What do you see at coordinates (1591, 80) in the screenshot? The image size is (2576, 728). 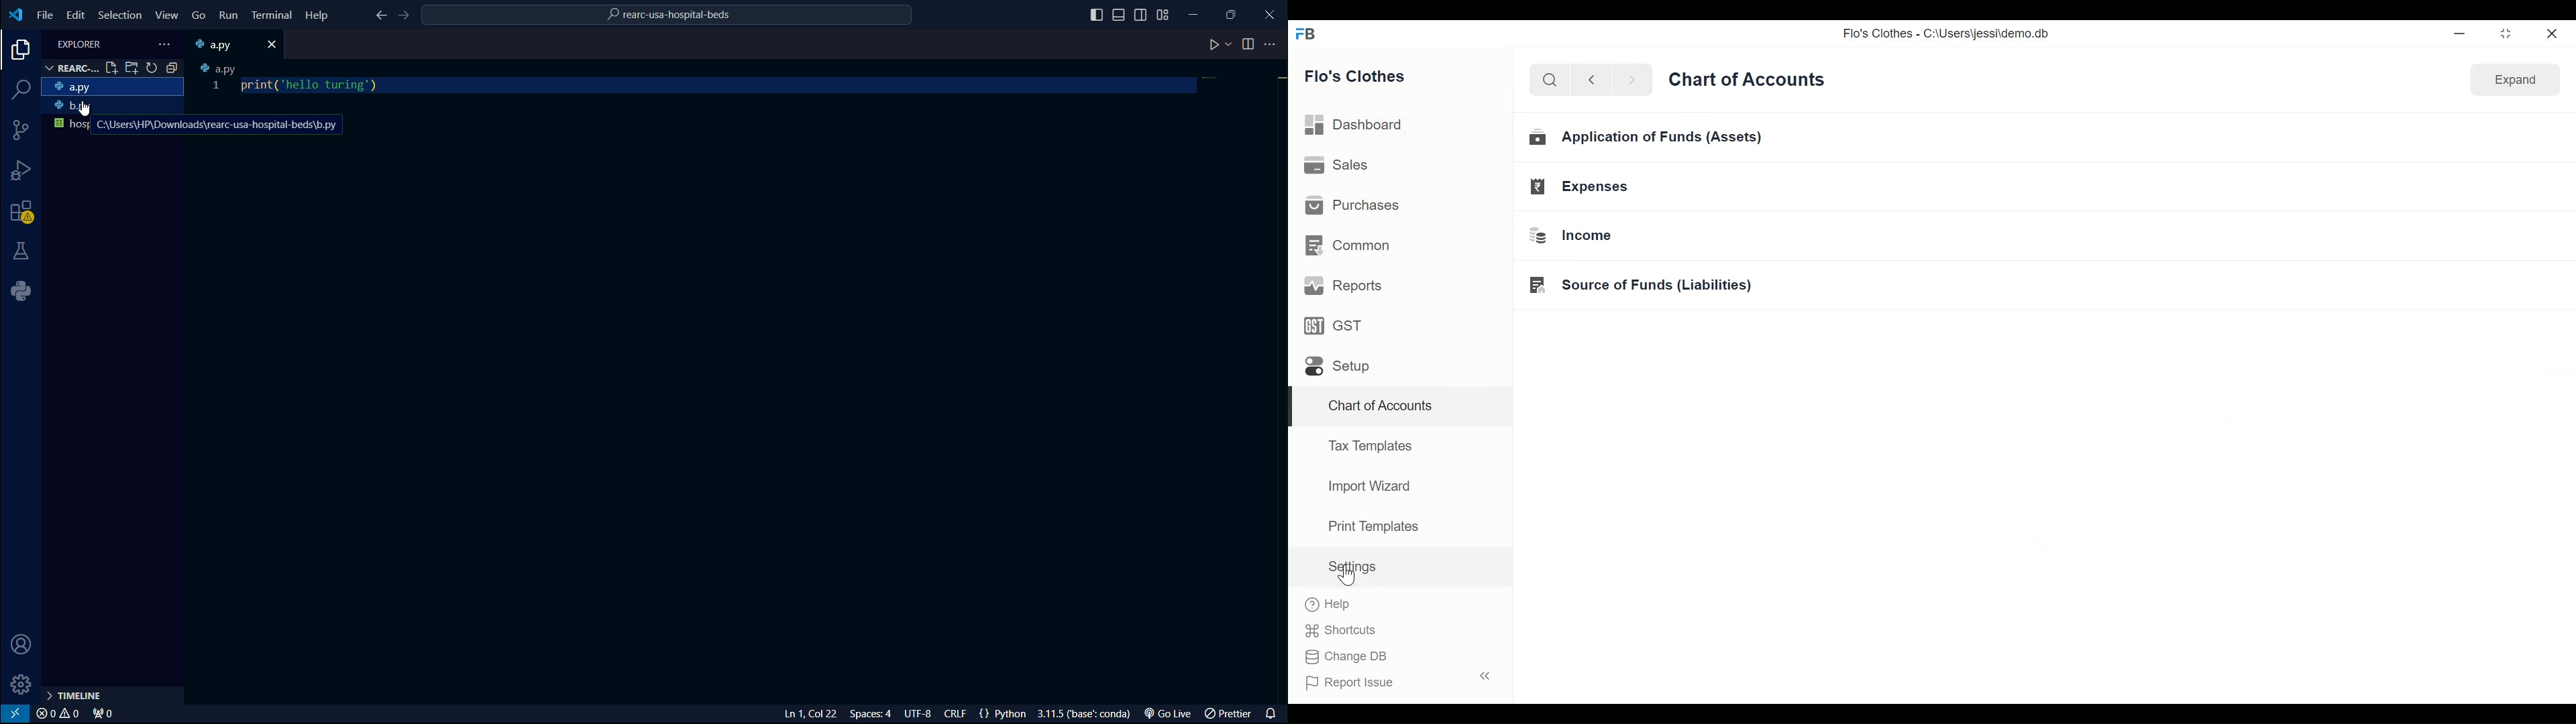 I see `previous` at bounding box center [1591, 80].